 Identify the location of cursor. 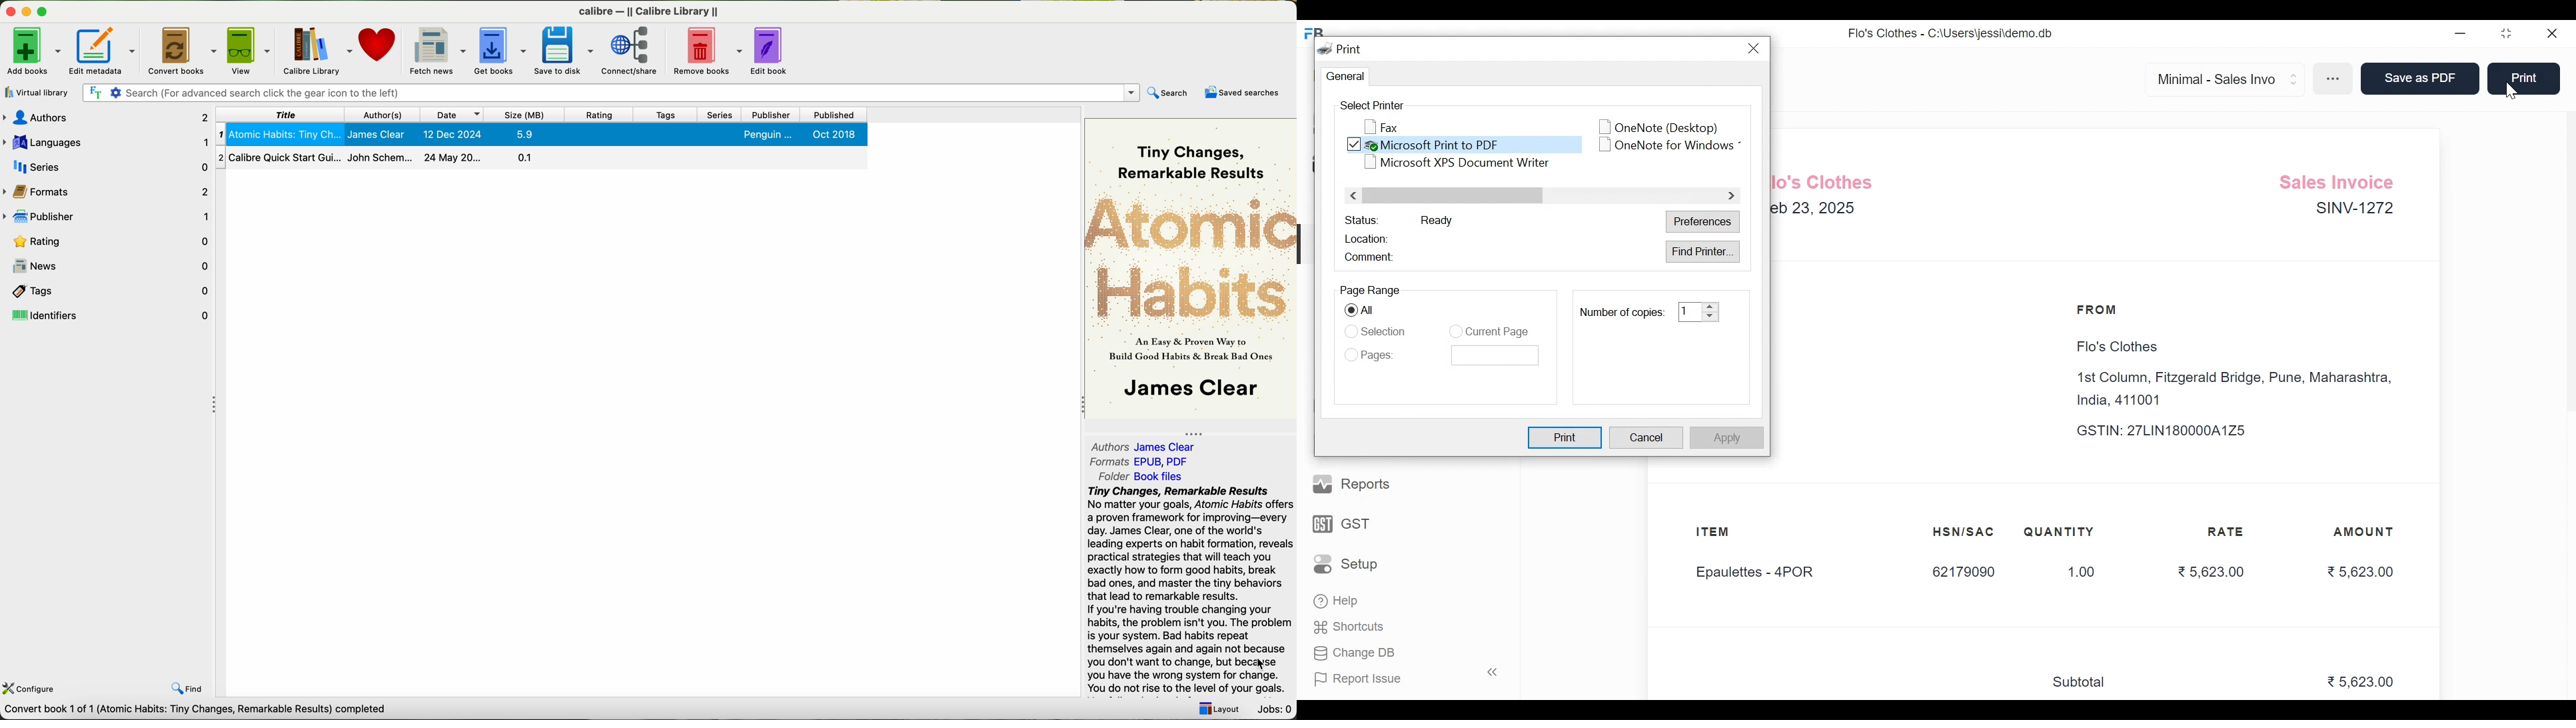
(2520, 91).